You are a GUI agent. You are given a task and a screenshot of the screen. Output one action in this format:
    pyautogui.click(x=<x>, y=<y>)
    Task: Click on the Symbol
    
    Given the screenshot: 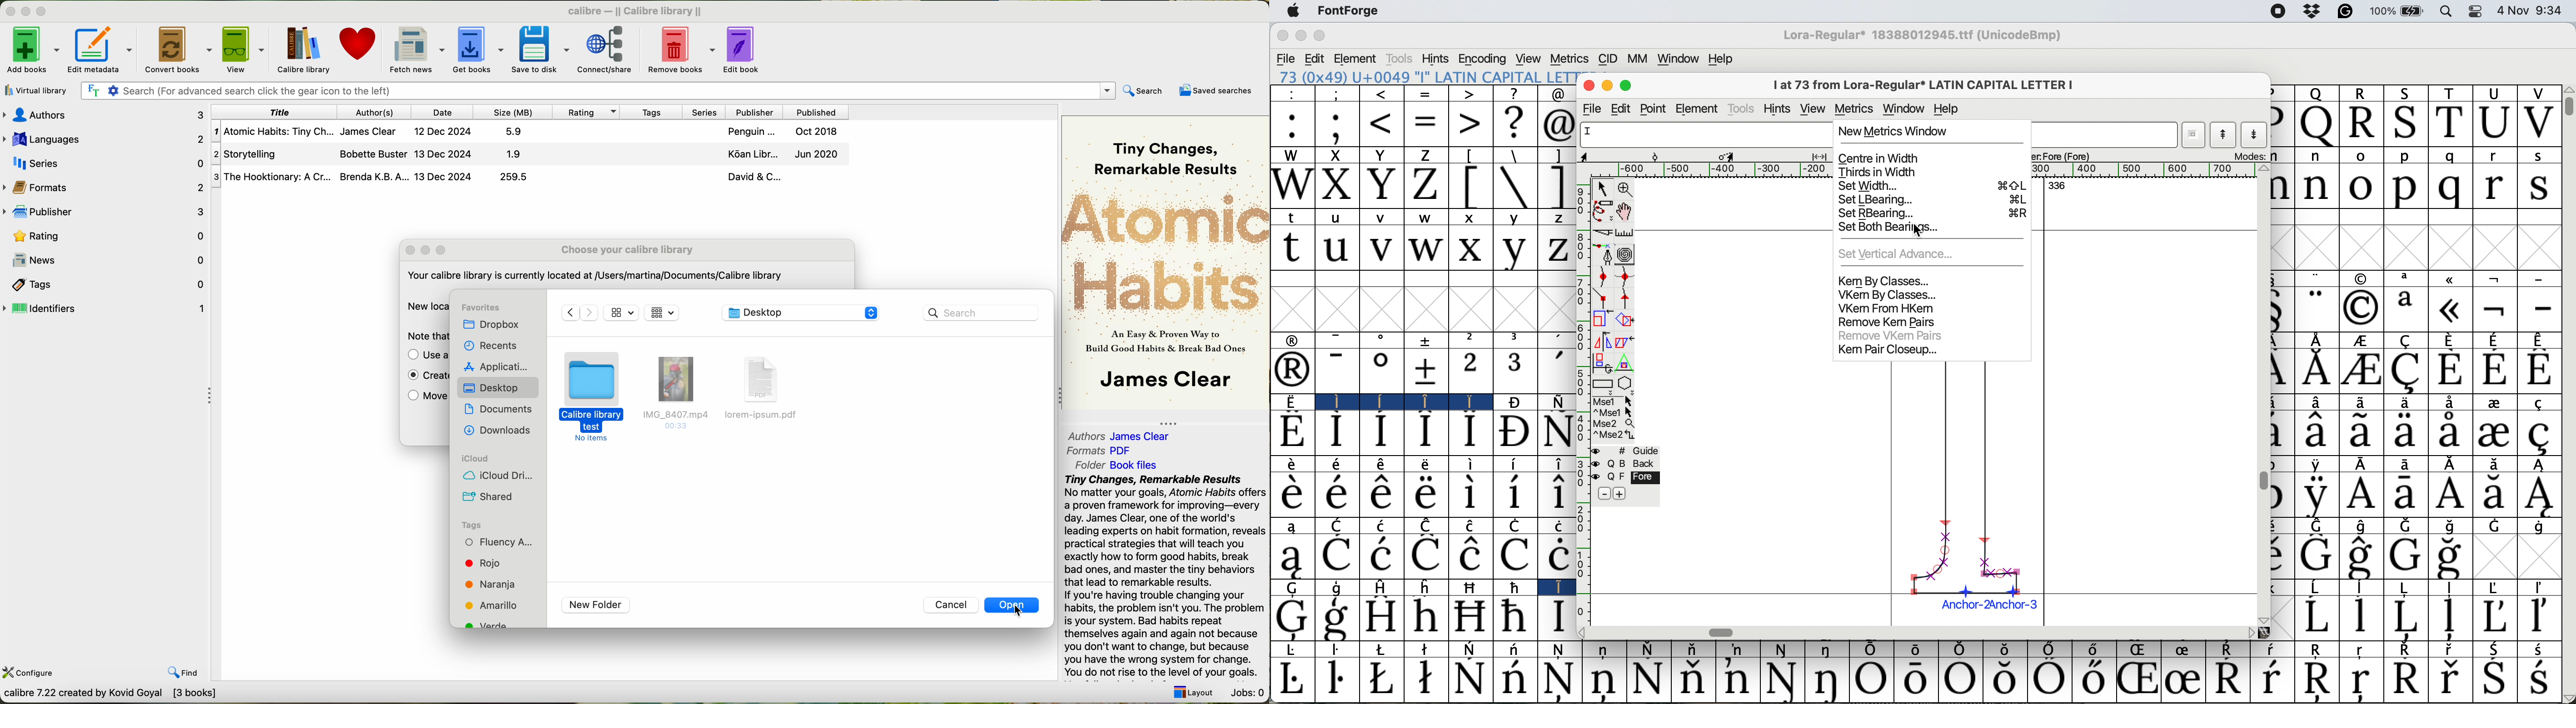 What is the action you would take?
    pyautogui.click(x=2316, y=432)
    